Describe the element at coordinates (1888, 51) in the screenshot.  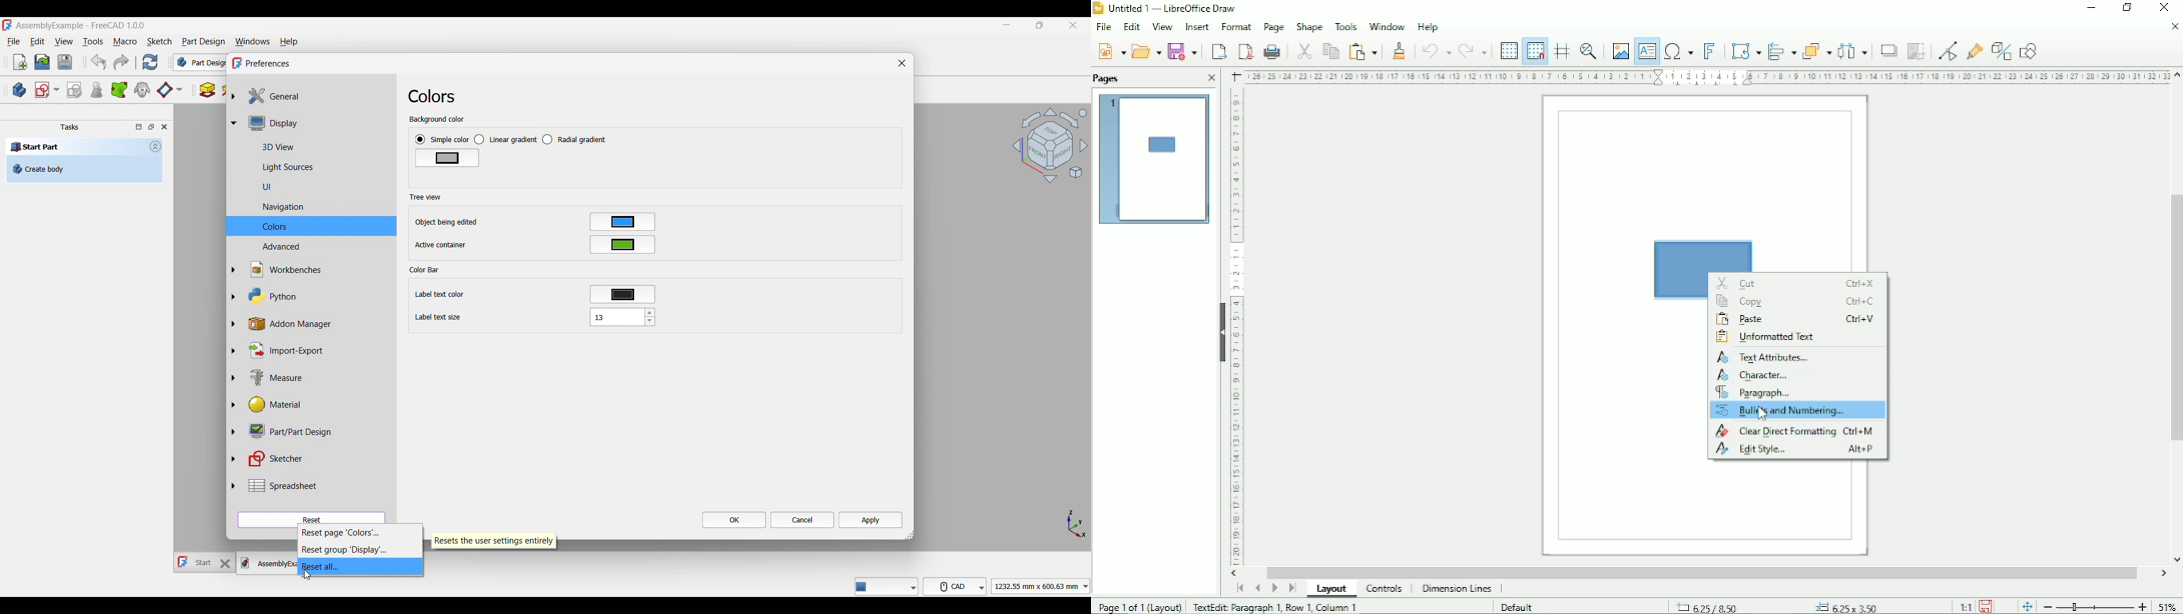
I see `Shadow` at that location.